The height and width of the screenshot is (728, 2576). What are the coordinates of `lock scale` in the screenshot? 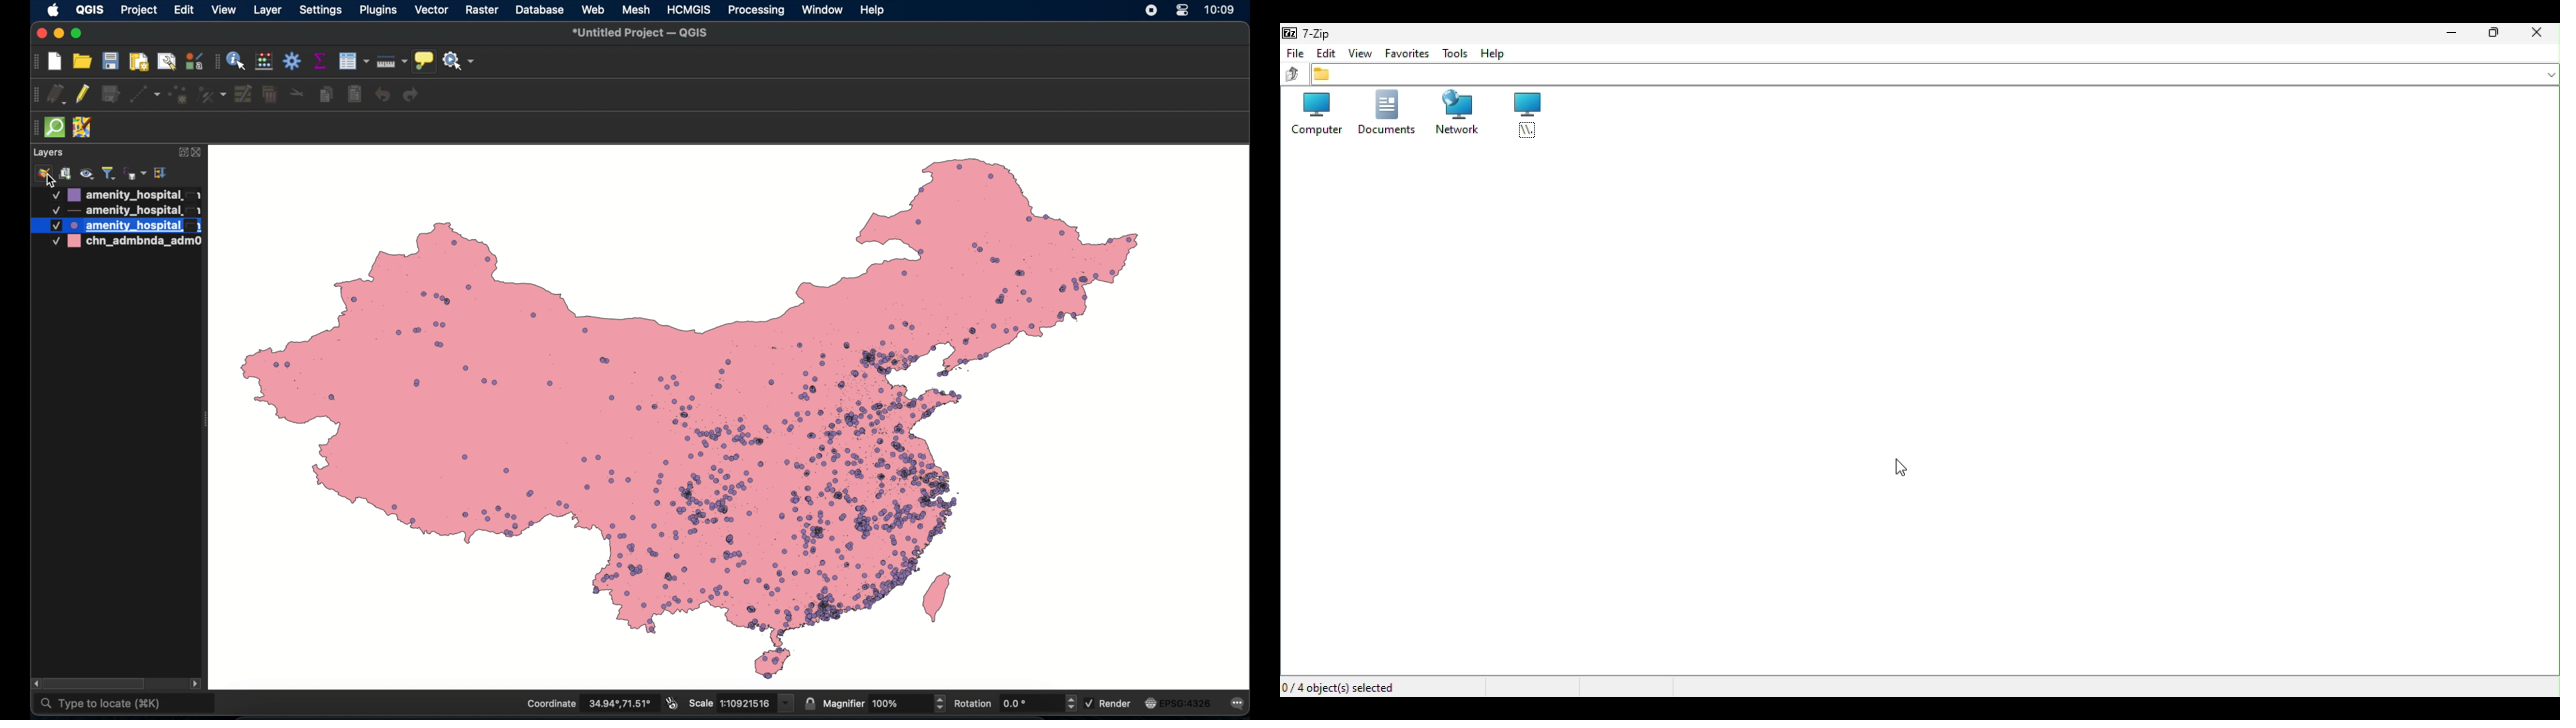 It's located at (809, 704).